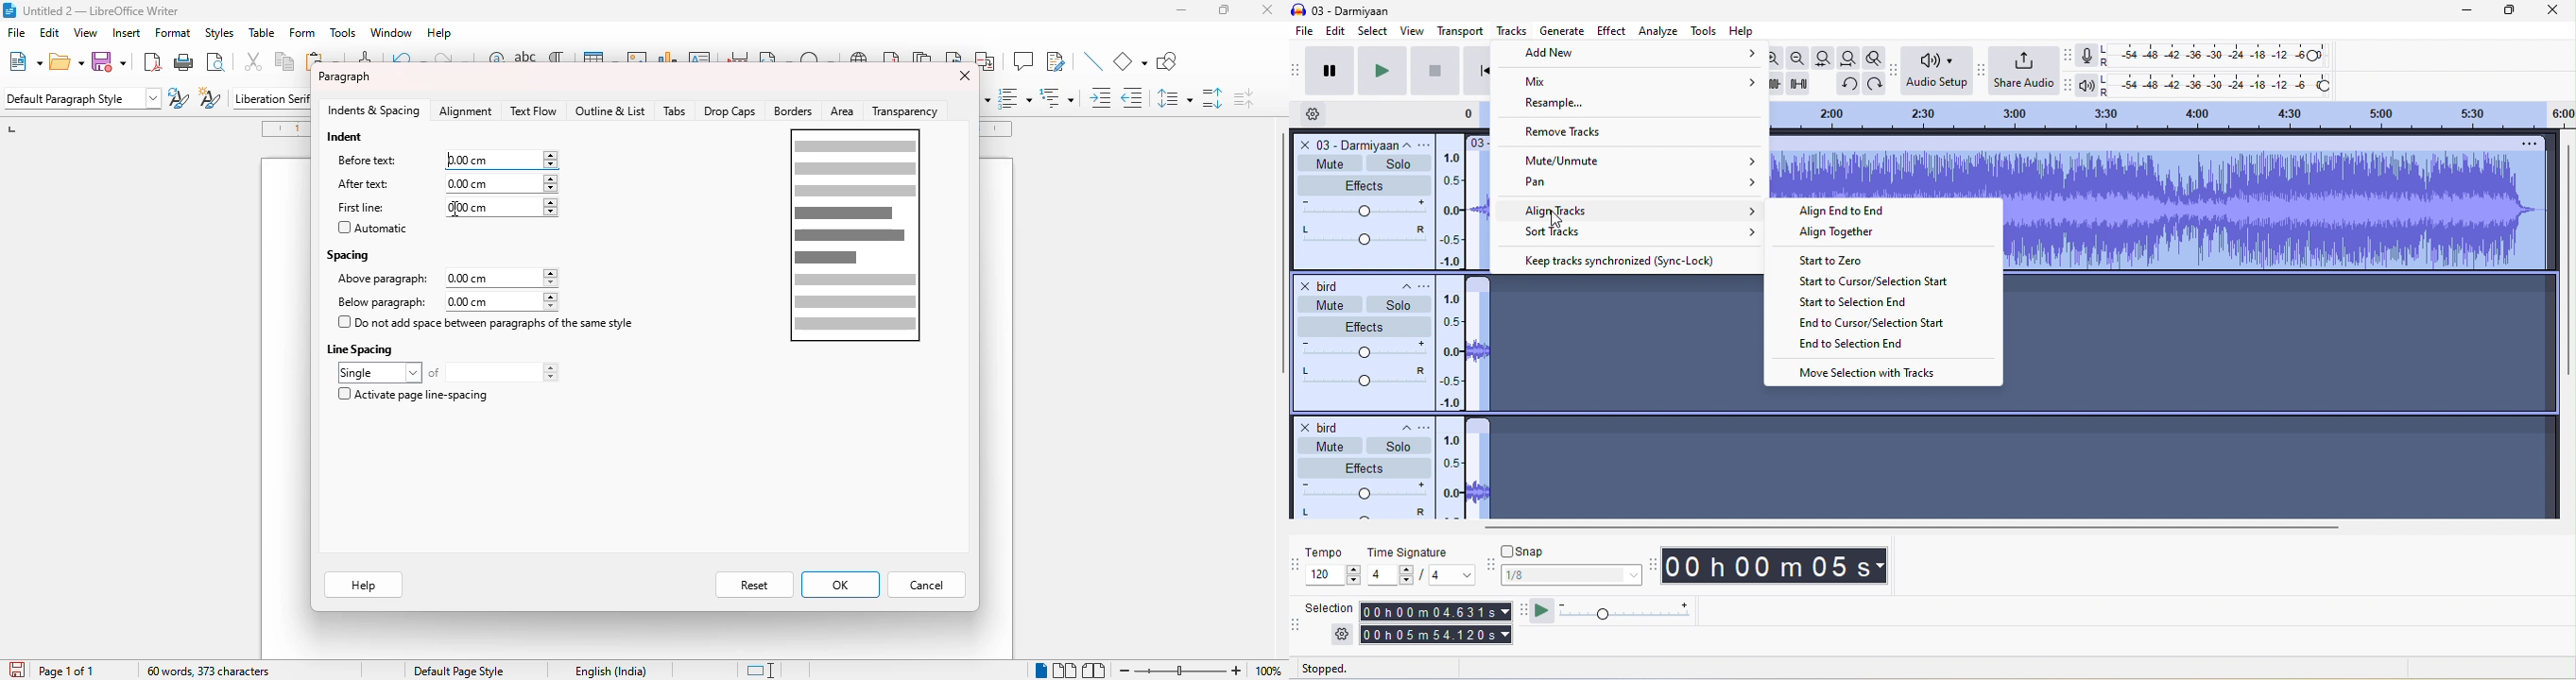  I want to click on indent, so click(346, 136).